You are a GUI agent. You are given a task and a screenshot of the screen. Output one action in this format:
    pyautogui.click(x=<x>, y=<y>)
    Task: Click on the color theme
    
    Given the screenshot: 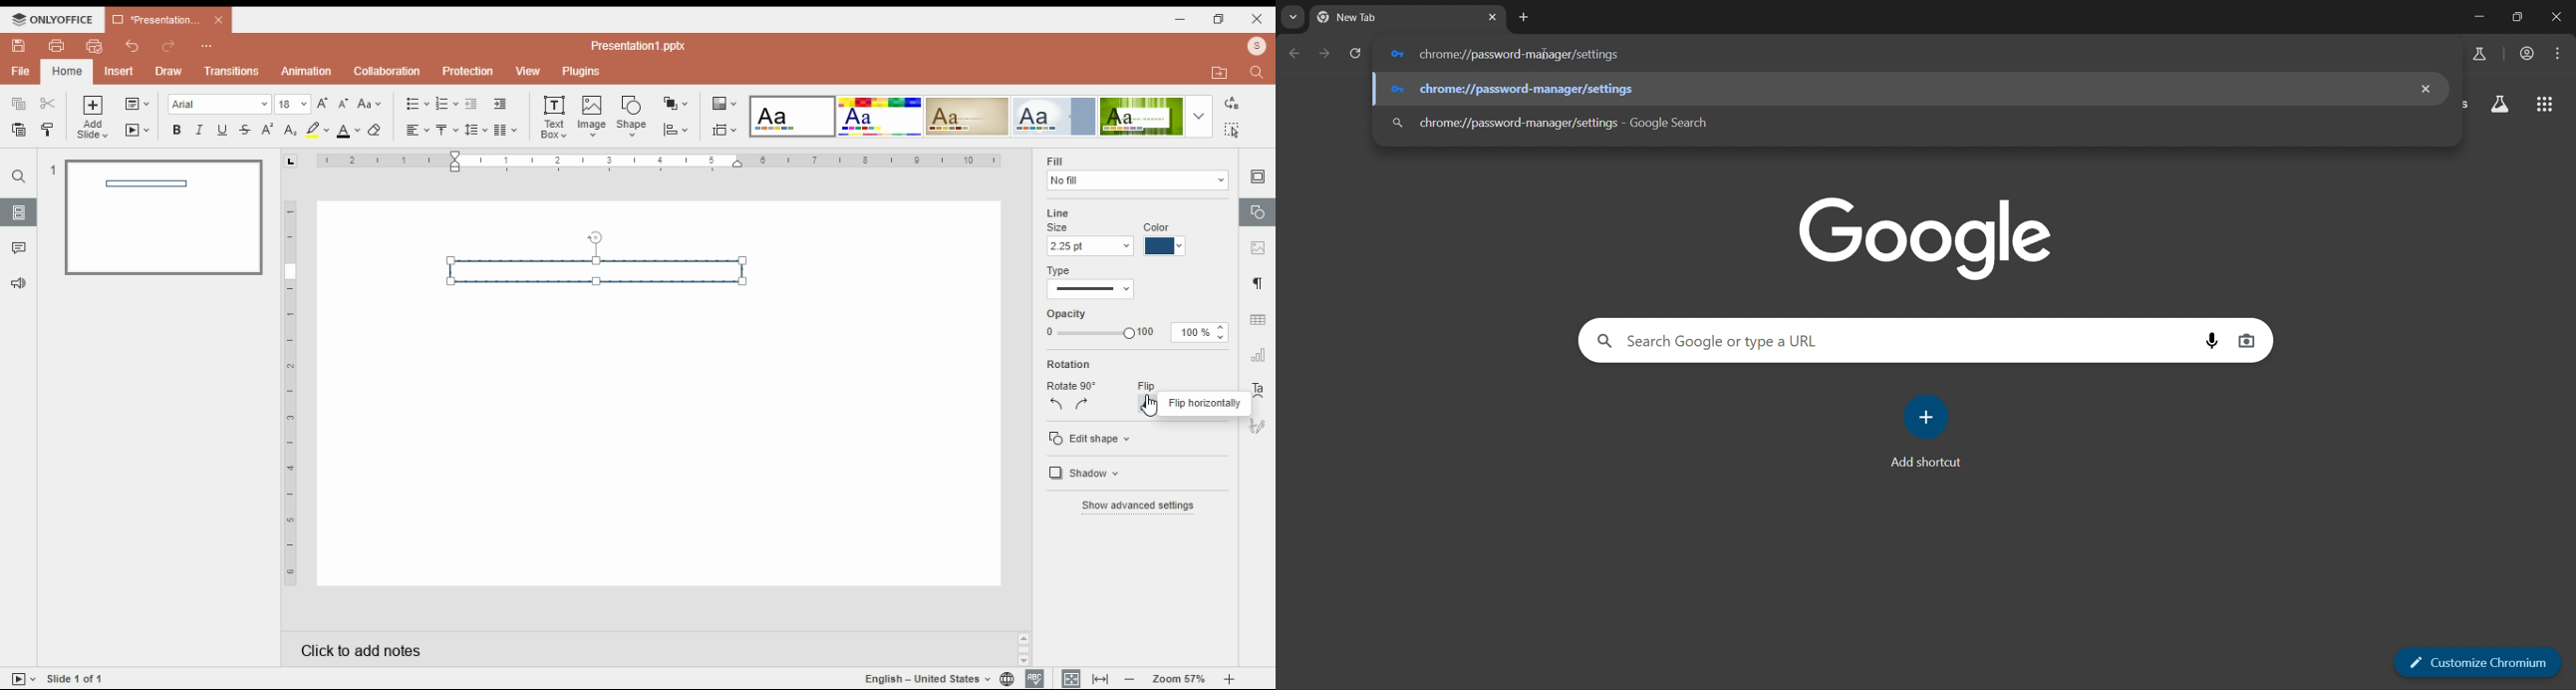 What is the action you would take?
    pyautogui.click(x=968, y=116)
    